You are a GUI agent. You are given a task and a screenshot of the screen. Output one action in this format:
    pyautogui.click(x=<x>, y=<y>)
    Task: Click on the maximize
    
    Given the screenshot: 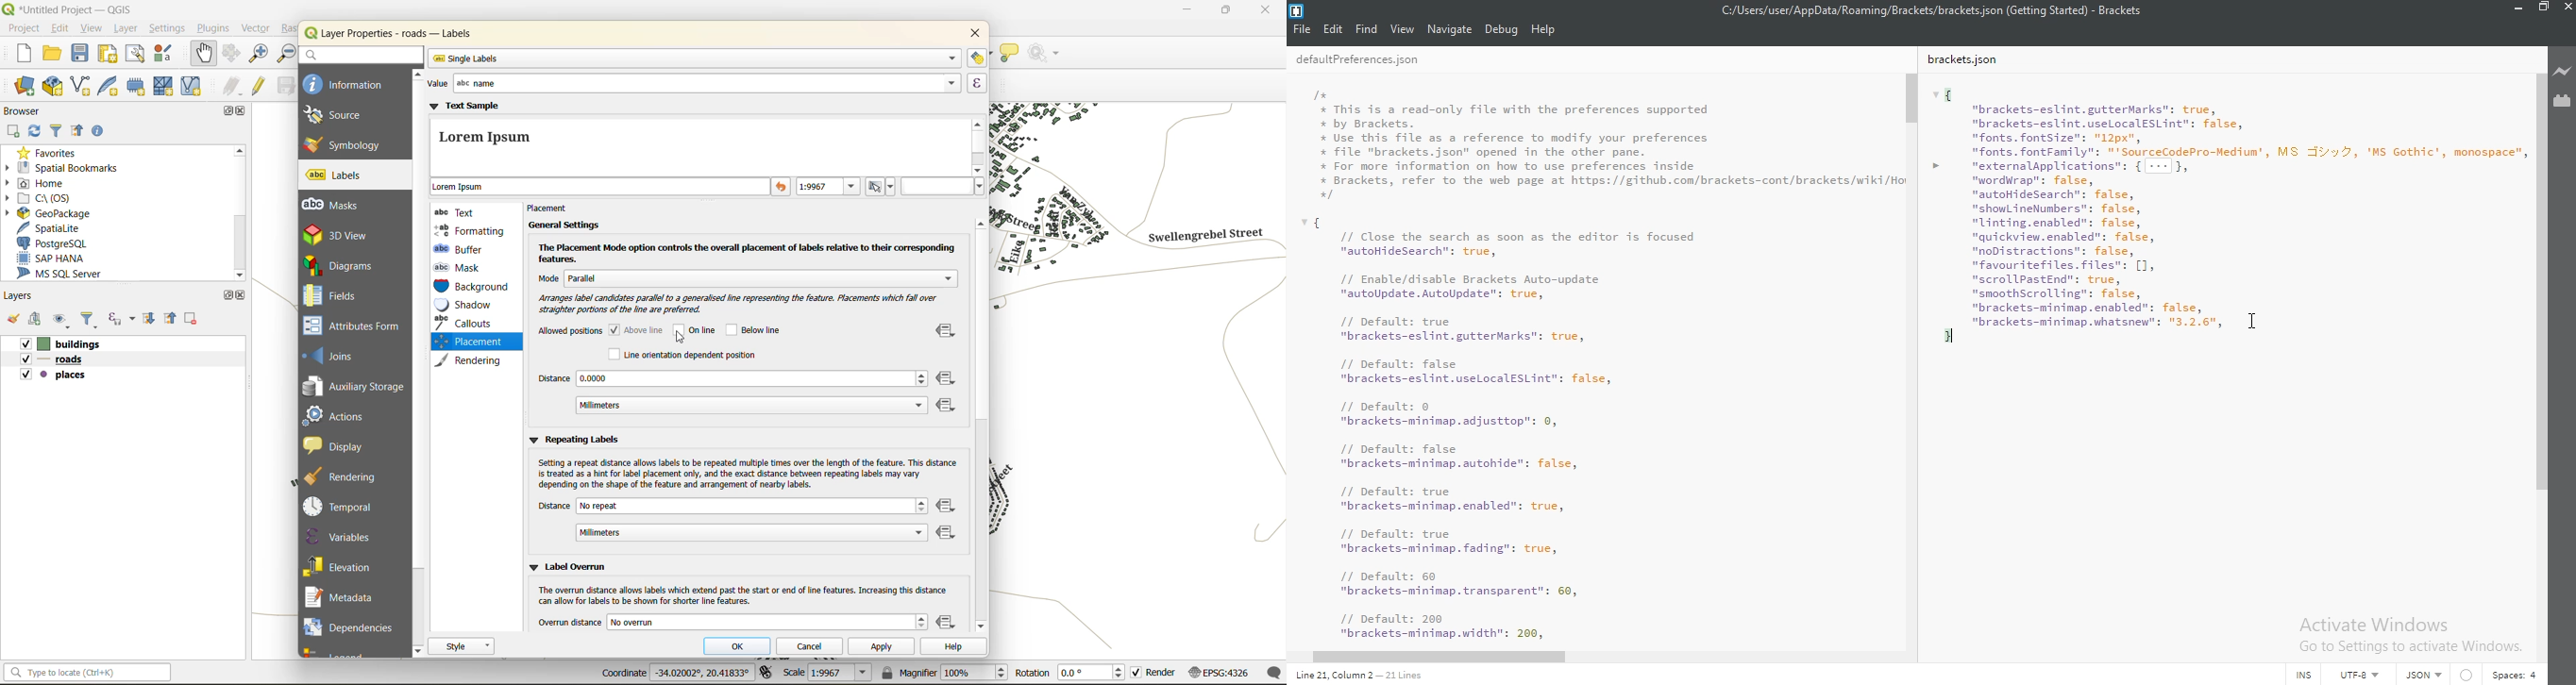 What is the action you would take?
    pyautogui.click(x=1226, y=13)
    